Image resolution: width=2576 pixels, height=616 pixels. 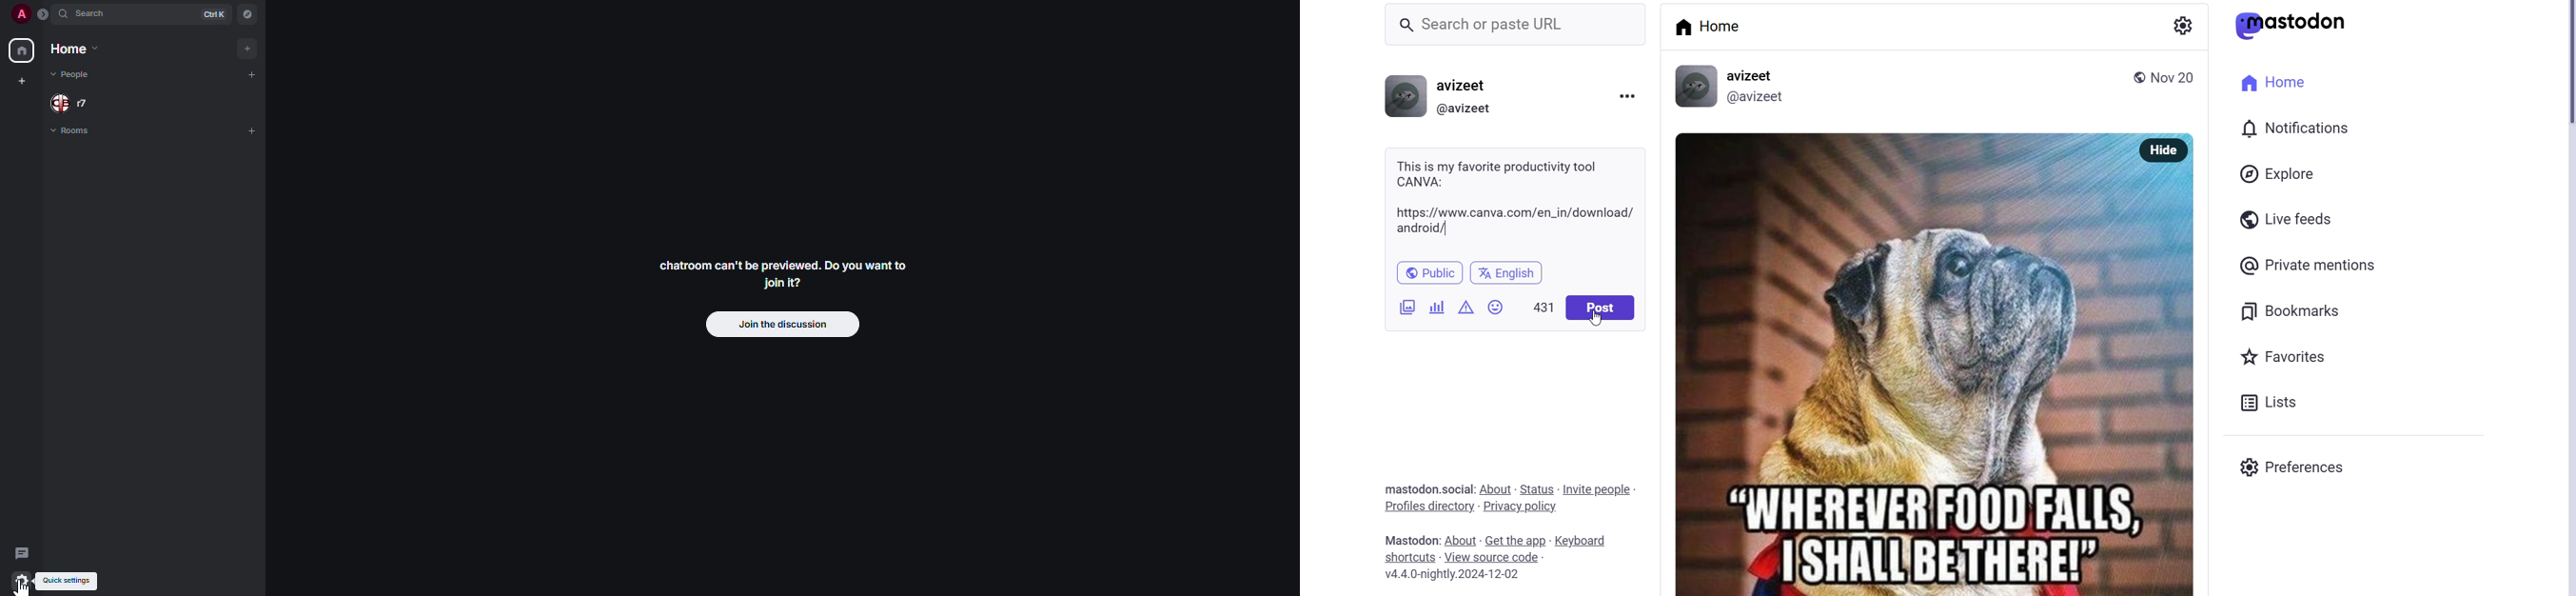 I want to click on home, so click(x=22, y=49).